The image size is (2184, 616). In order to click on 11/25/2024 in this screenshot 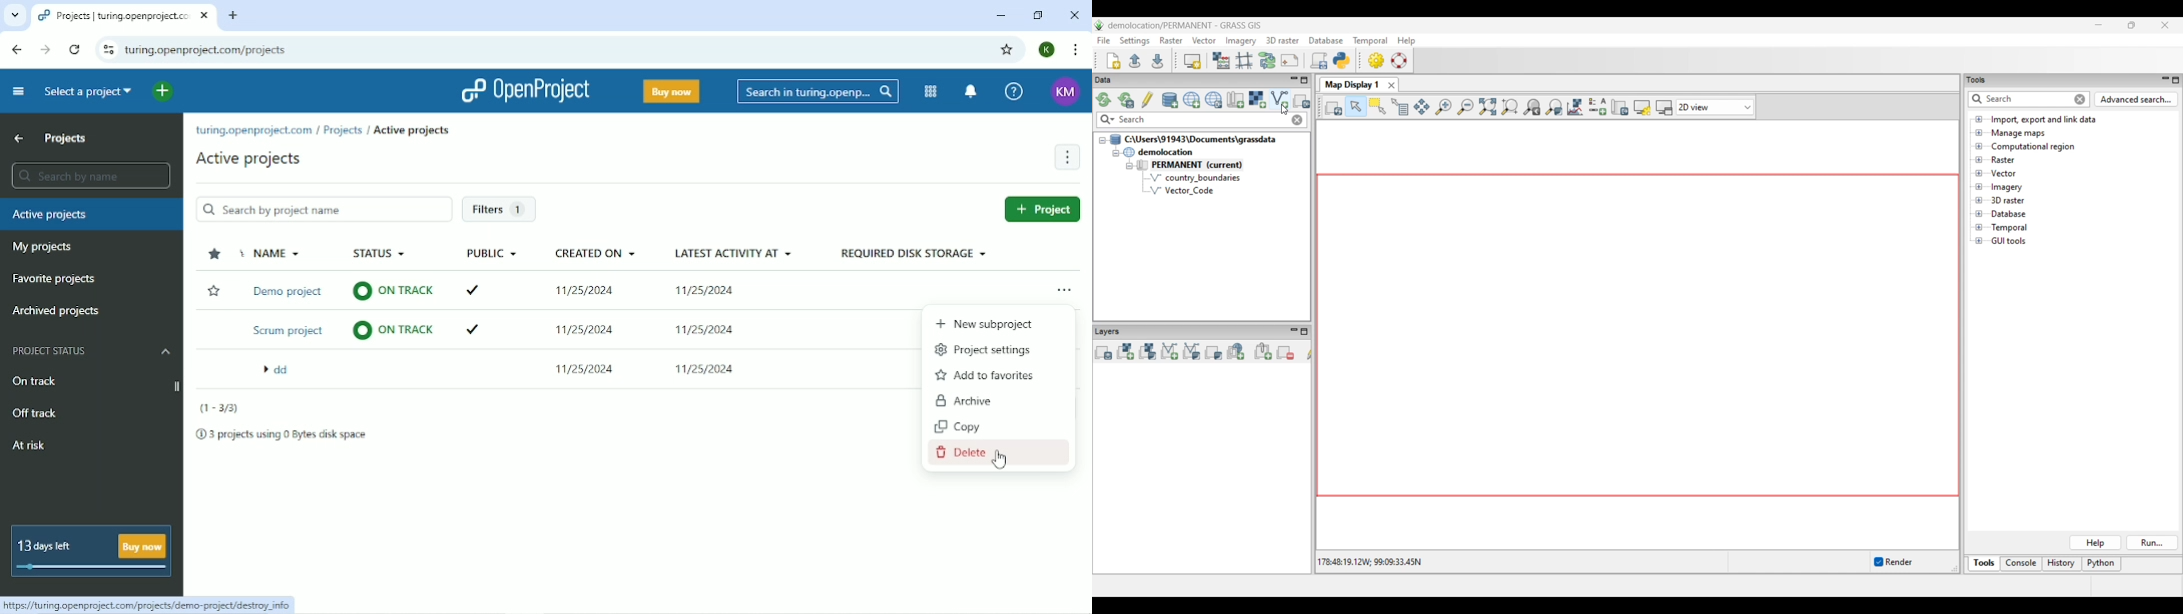, I will do `click(583, 292)`.